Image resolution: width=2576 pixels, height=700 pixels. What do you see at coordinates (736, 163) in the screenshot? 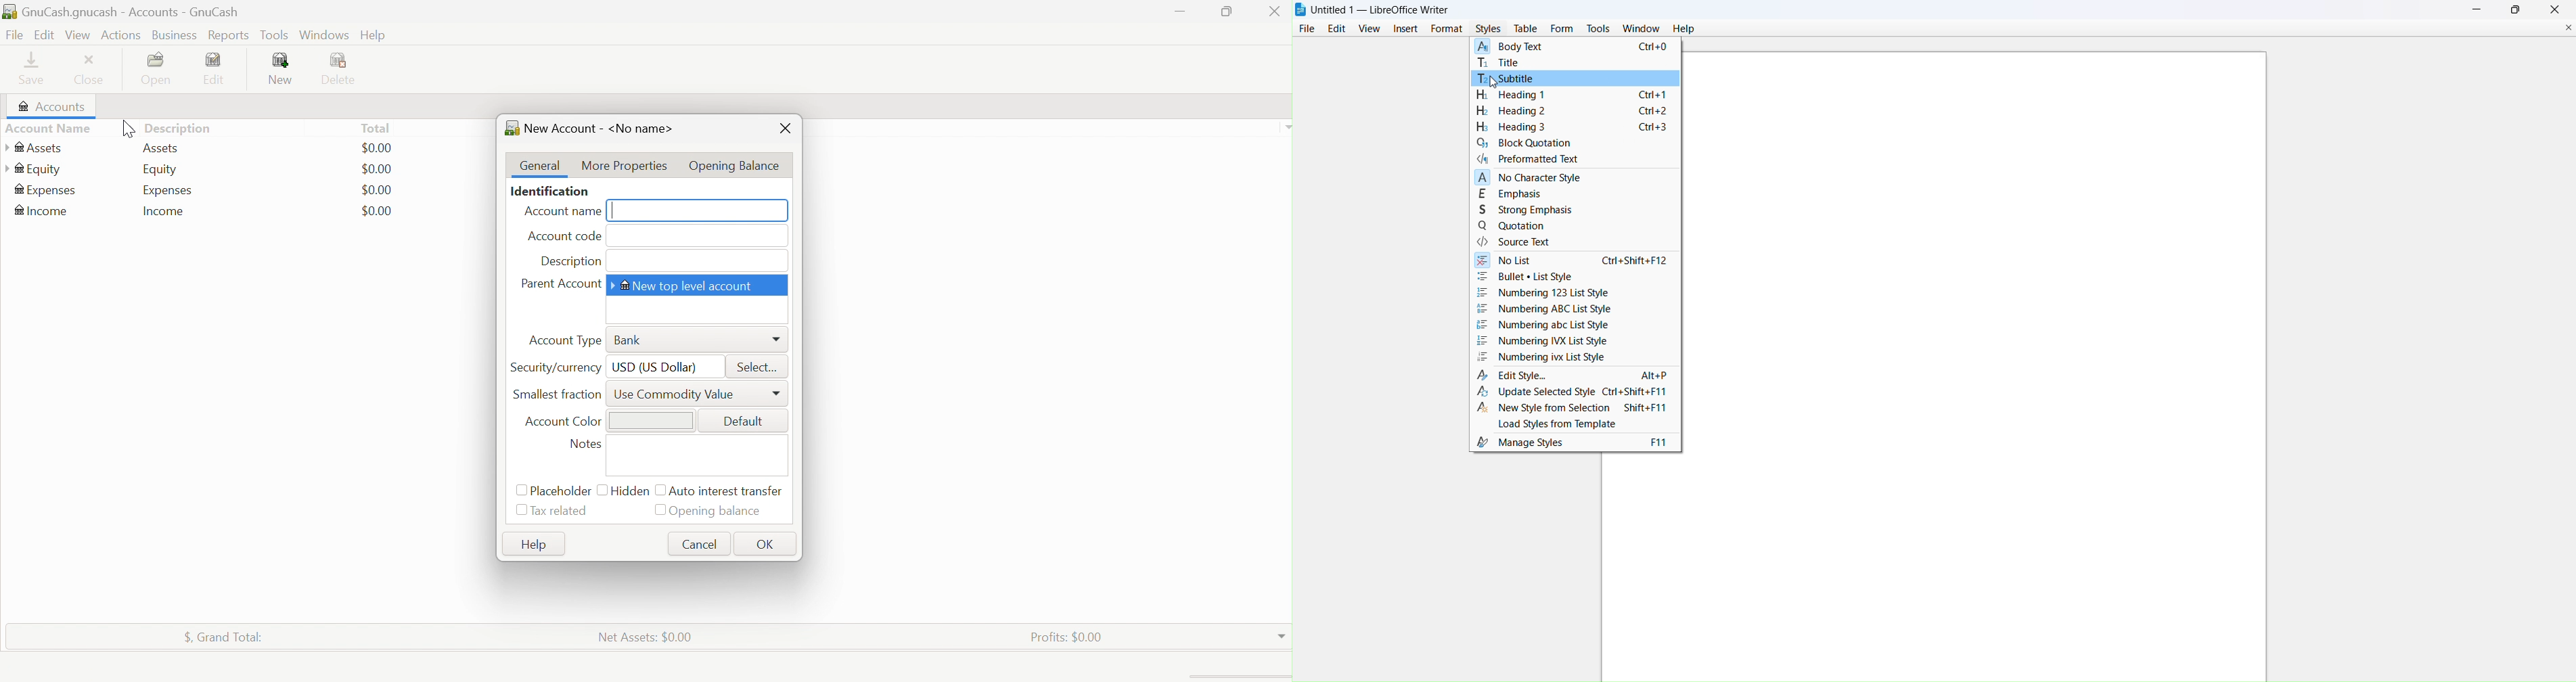
I see `Opening Balance` at bounding box center [736, 163].